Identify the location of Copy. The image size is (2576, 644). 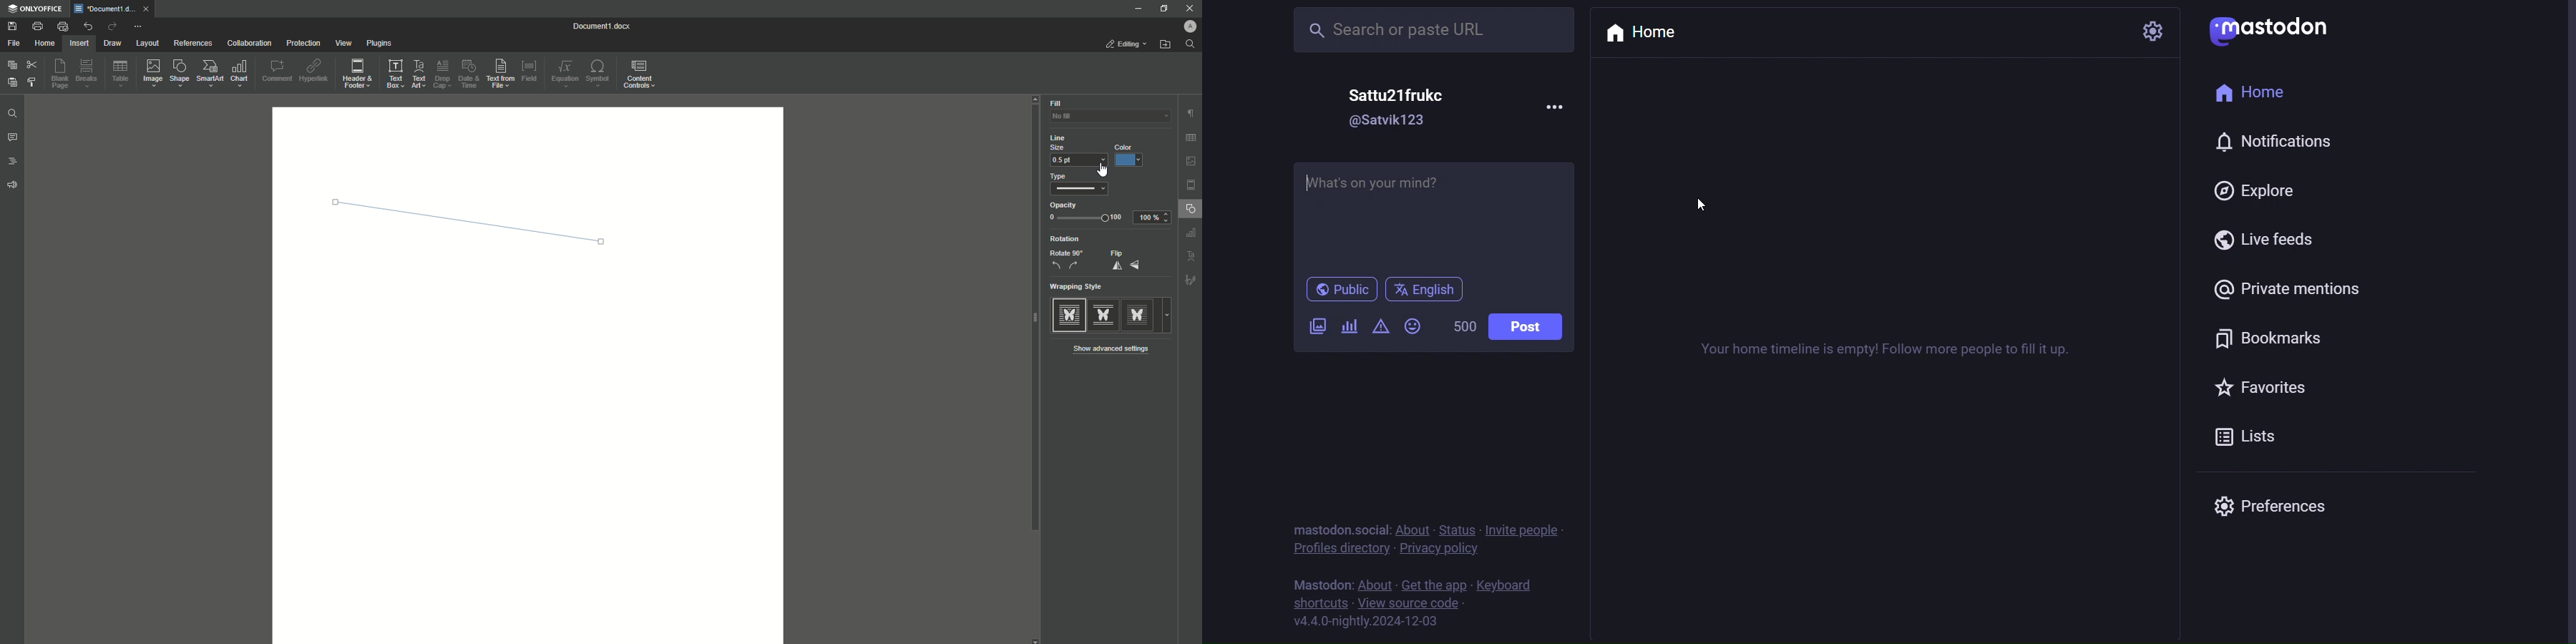
(11, 65).